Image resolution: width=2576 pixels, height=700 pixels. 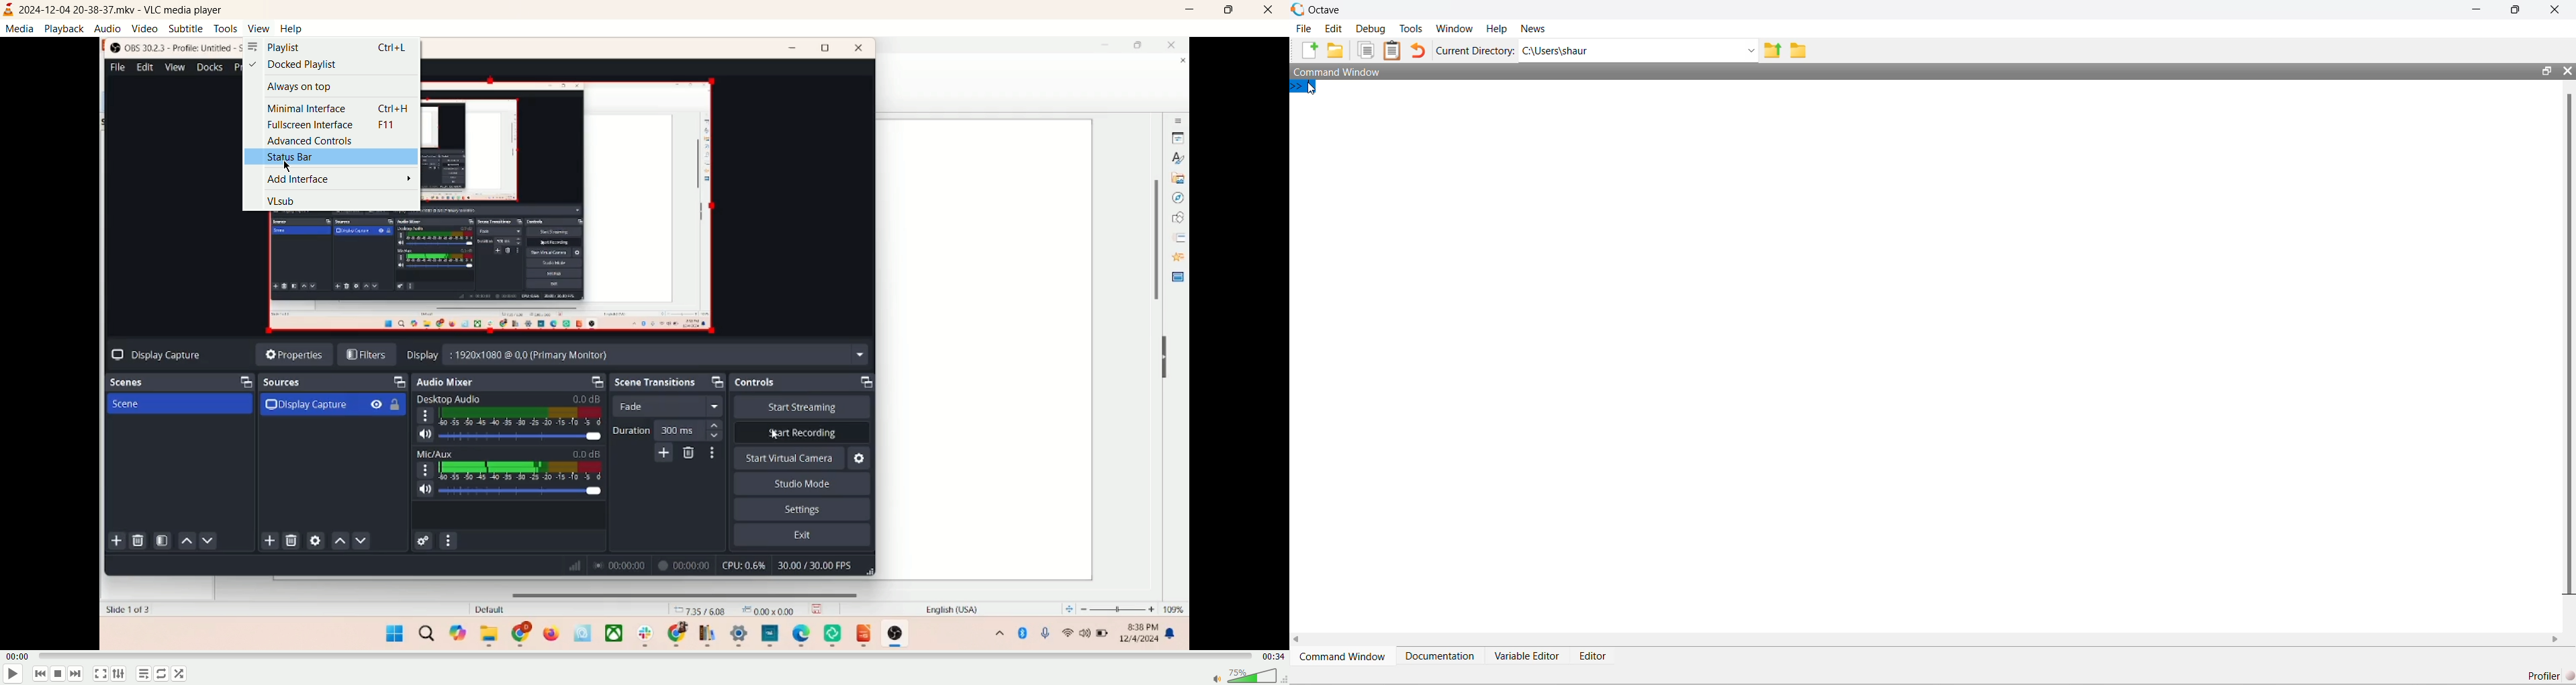 What do you see at coordinates (644, 436) in the screenshot?
I see `main screen` at bounding box center [644, 436].